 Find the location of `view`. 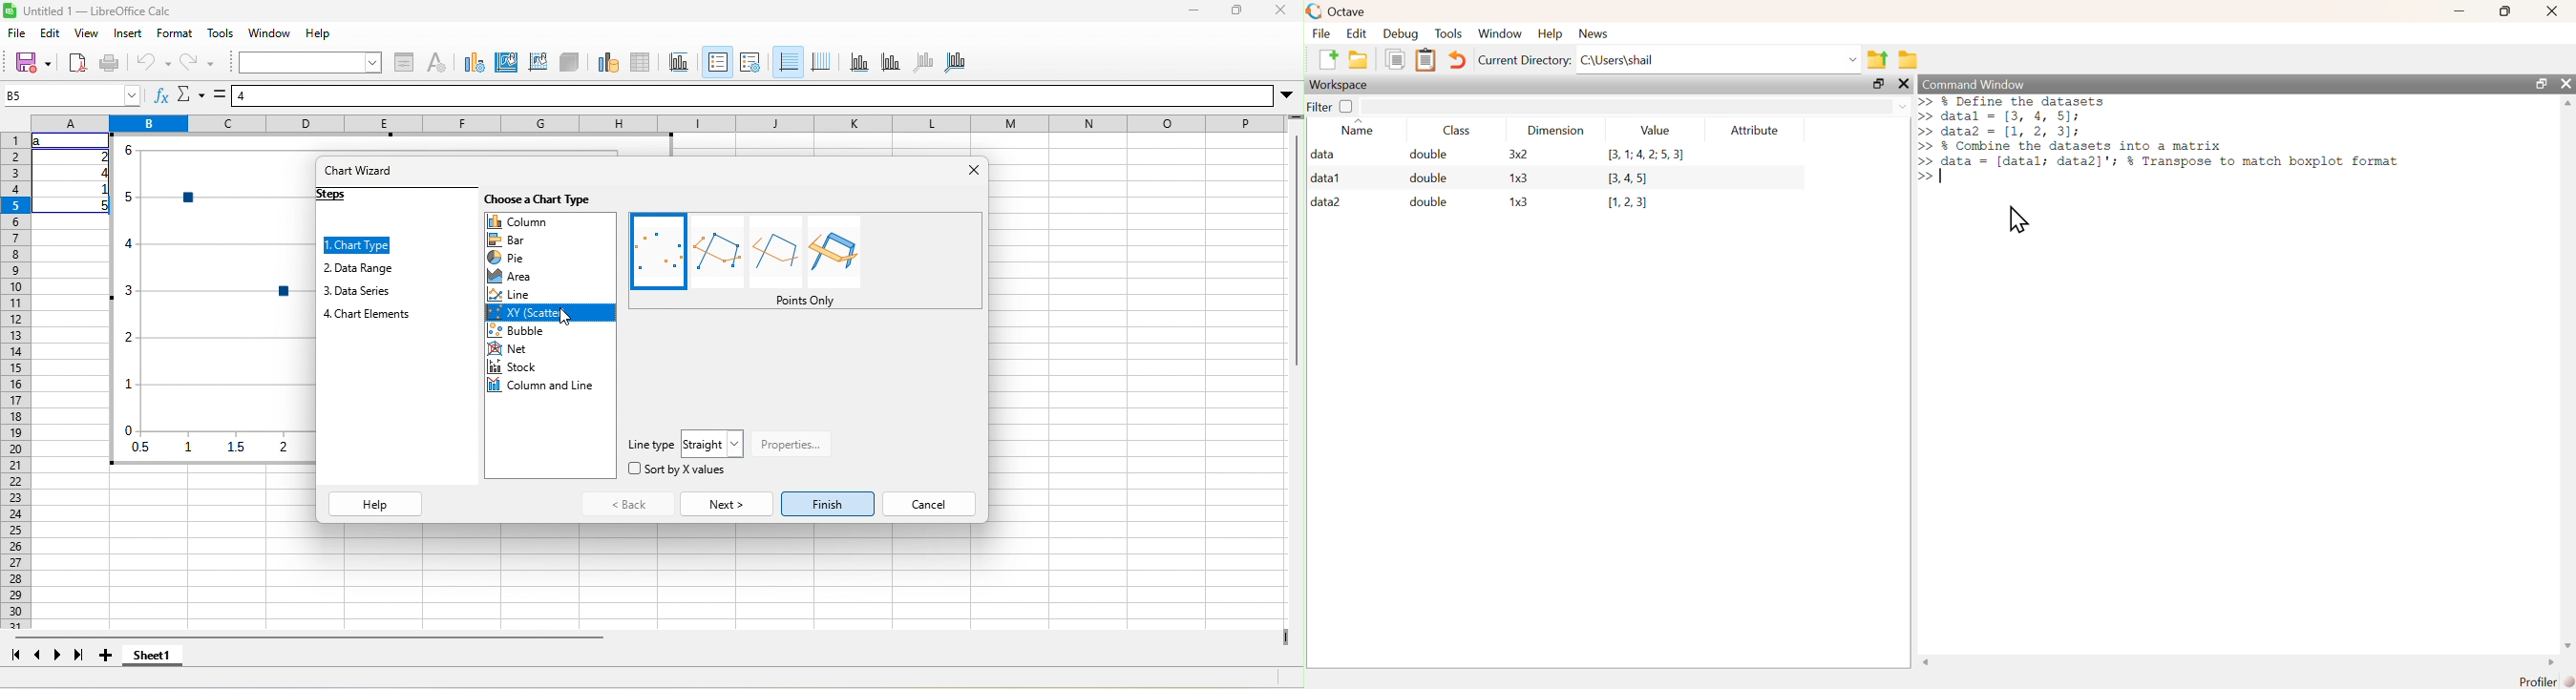

view is located at coordinates (87, 33).